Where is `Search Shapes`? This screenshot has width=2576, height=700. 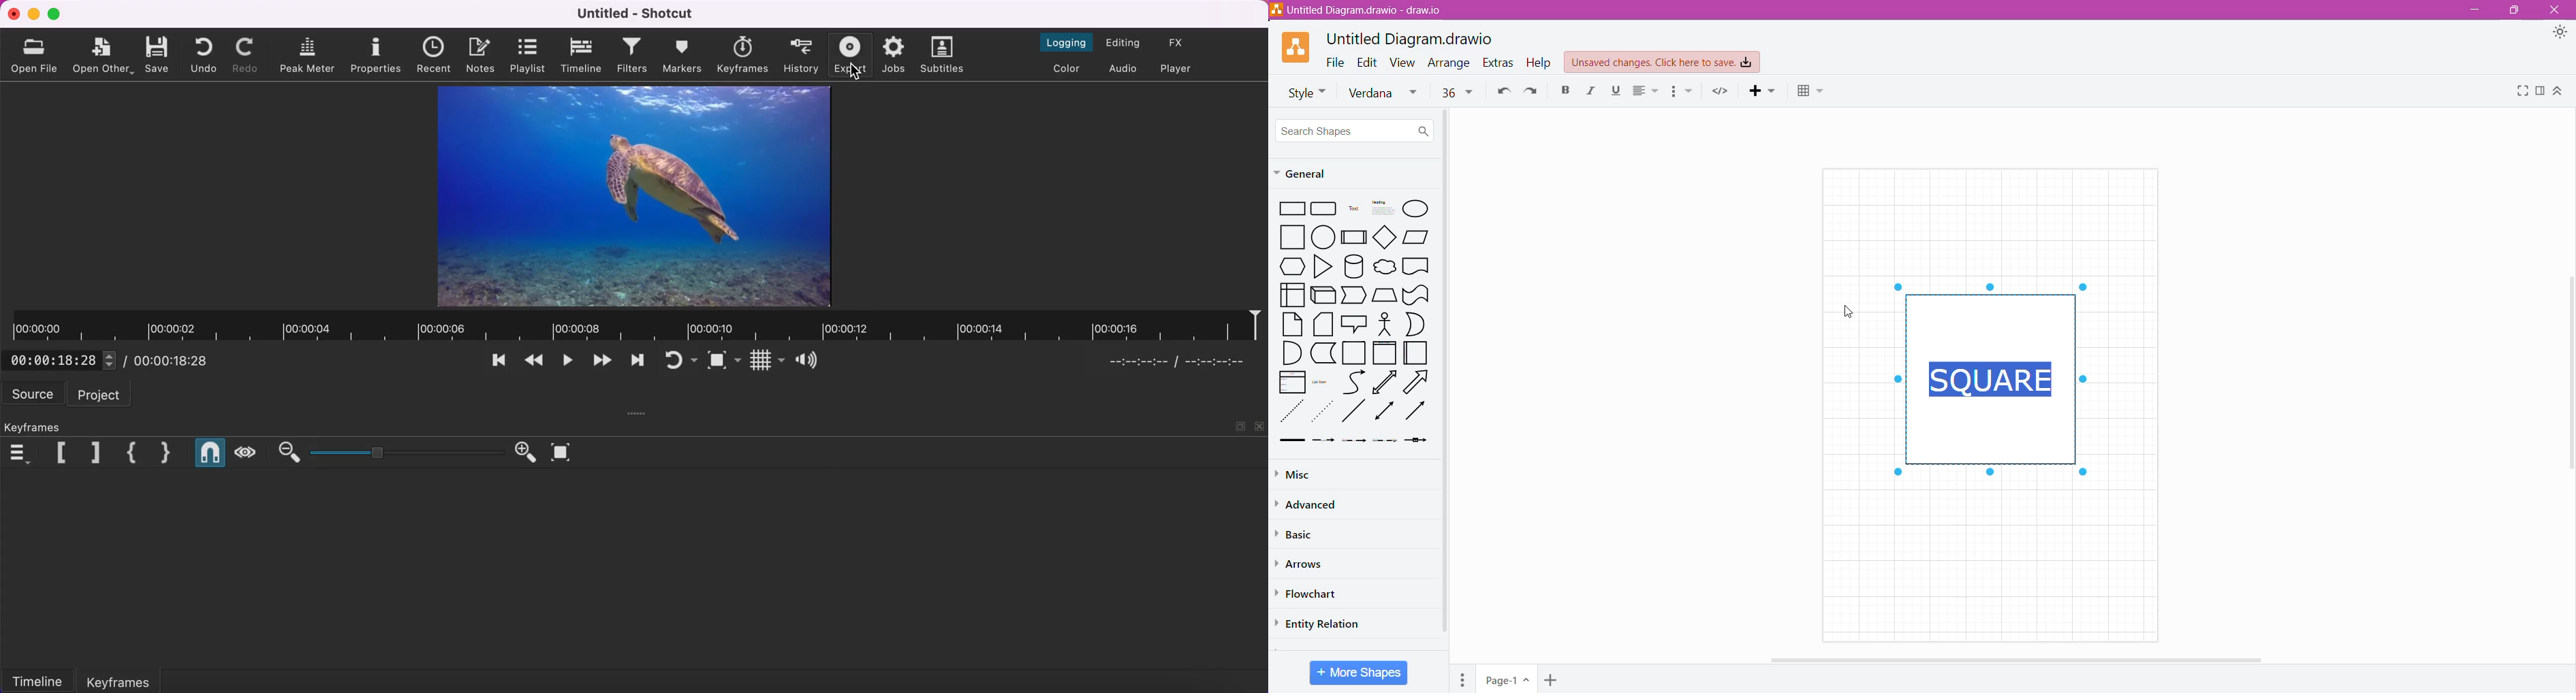 Search Shapes is located at coordinates (1355, 130).